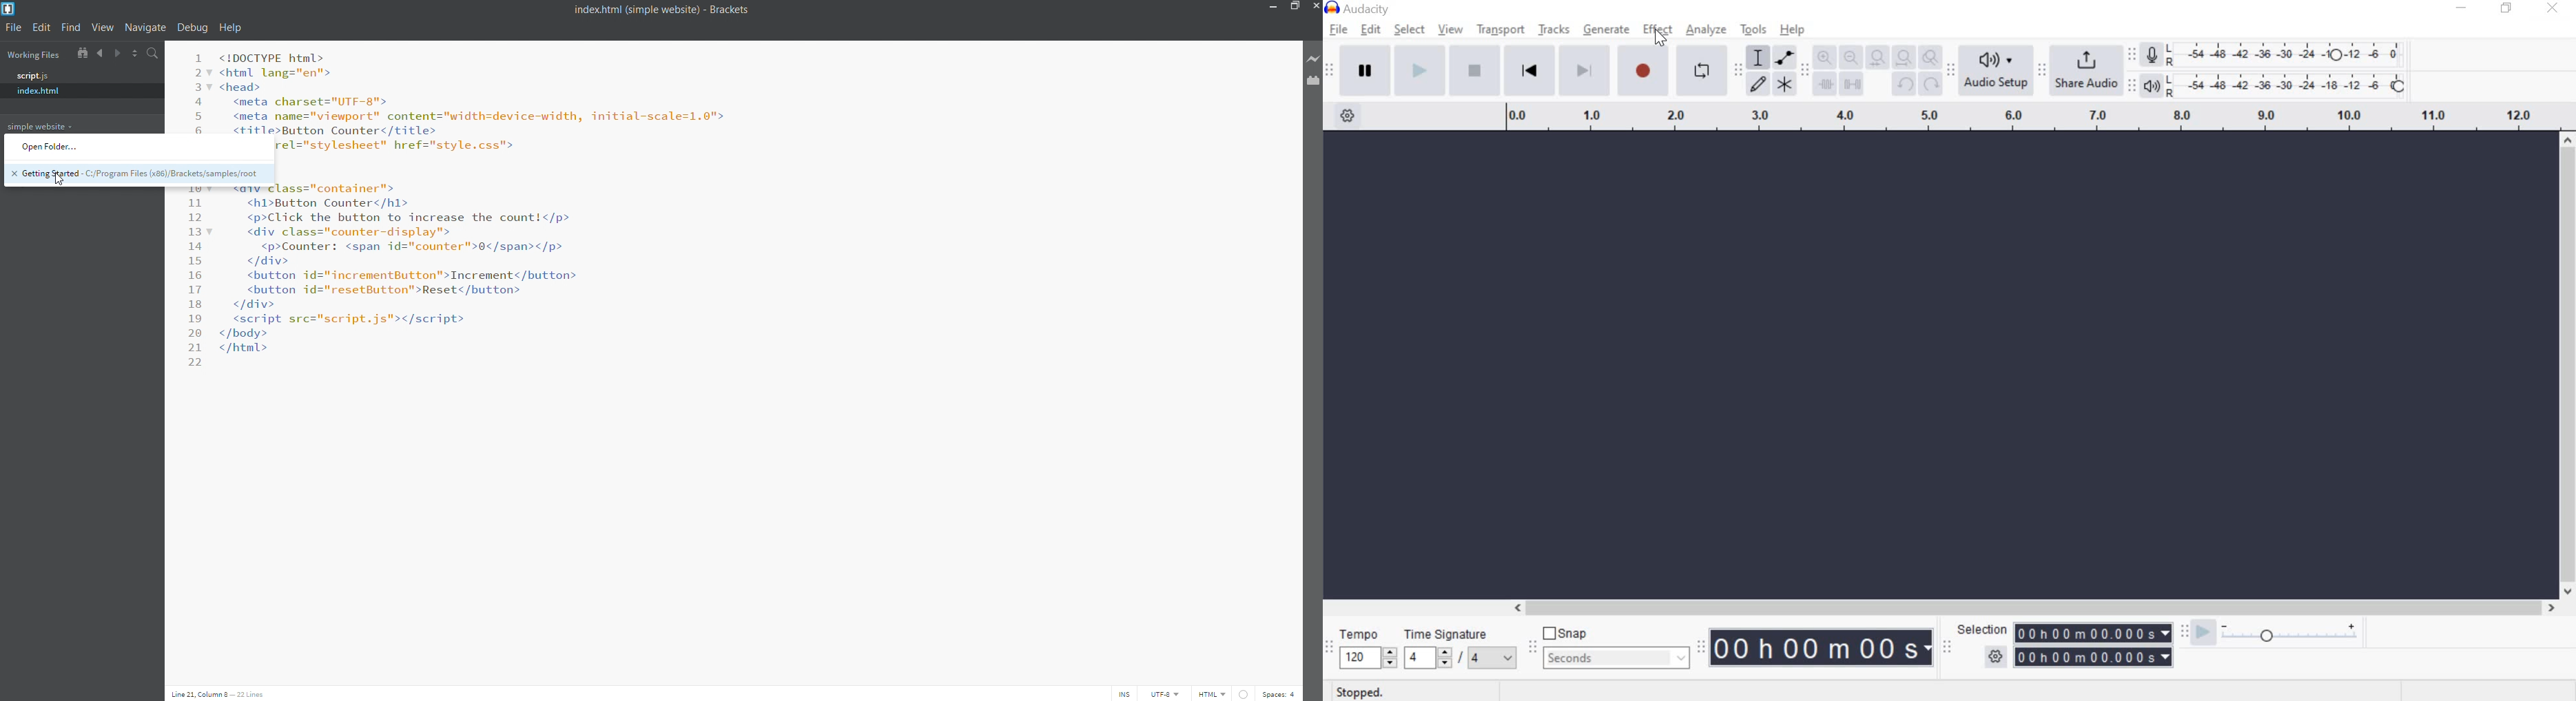  What do you see at coordinates (2035, 608) in the screenshot?
I see `scrollbar` at bounding box center [2035, 608].